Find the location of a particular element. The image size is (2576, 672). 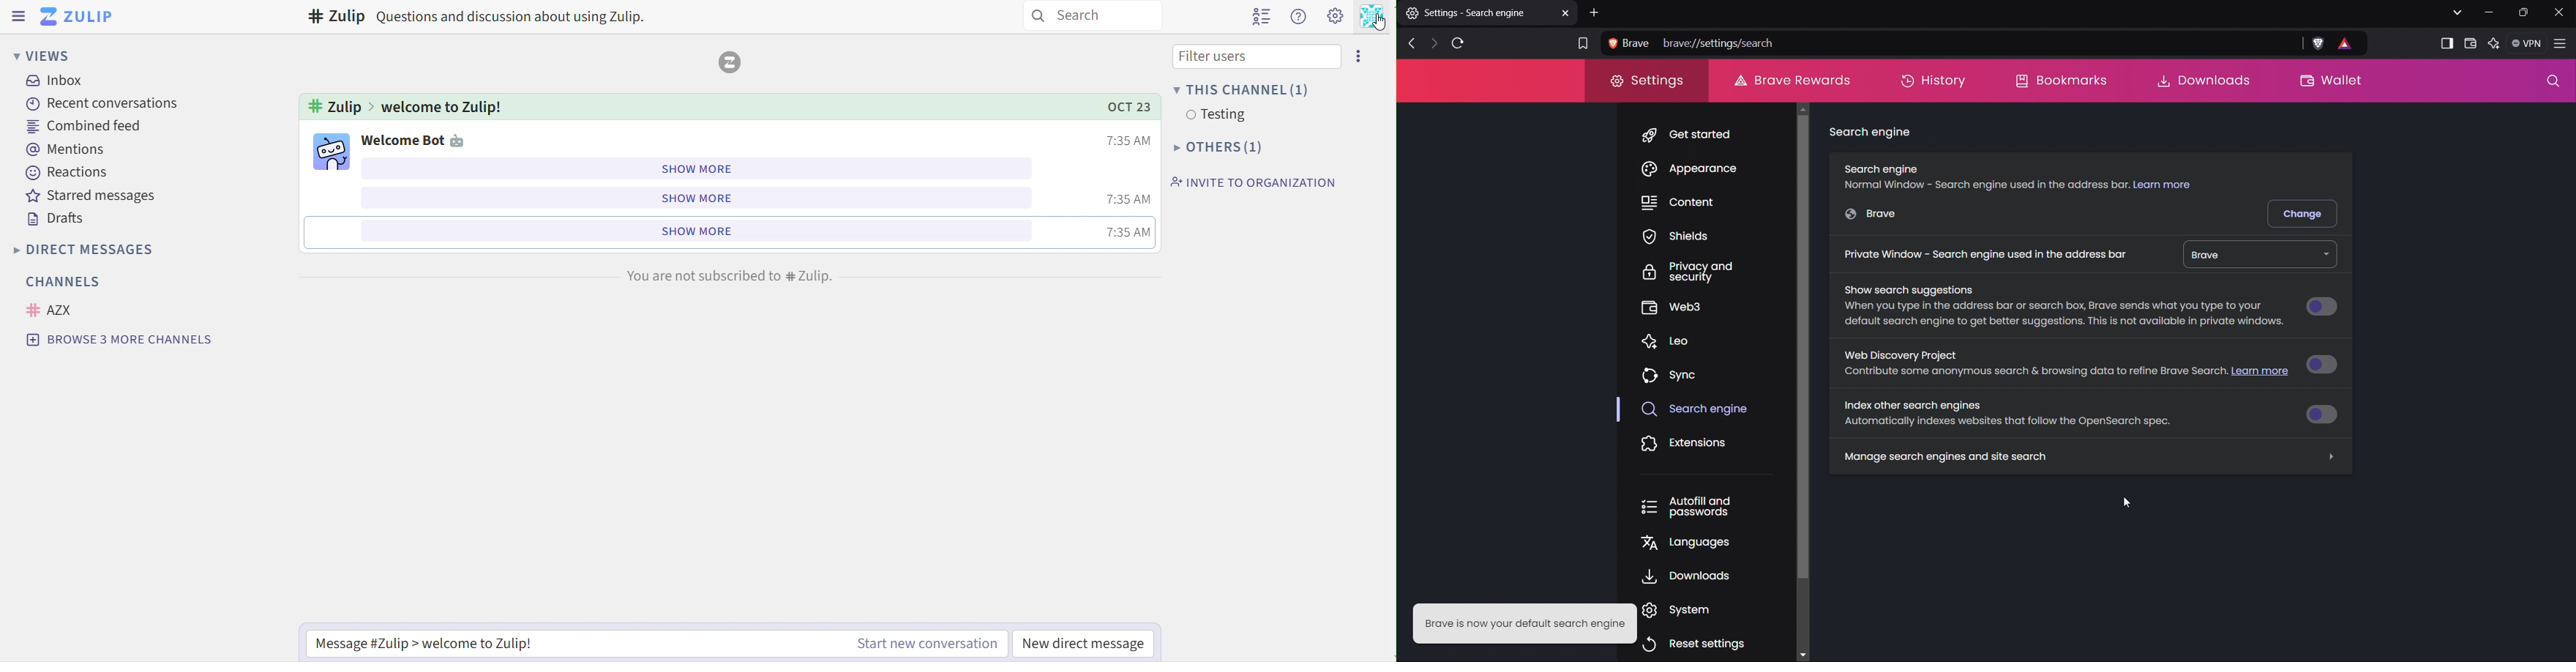

7:35AM is located at coordinates (1127, 231).